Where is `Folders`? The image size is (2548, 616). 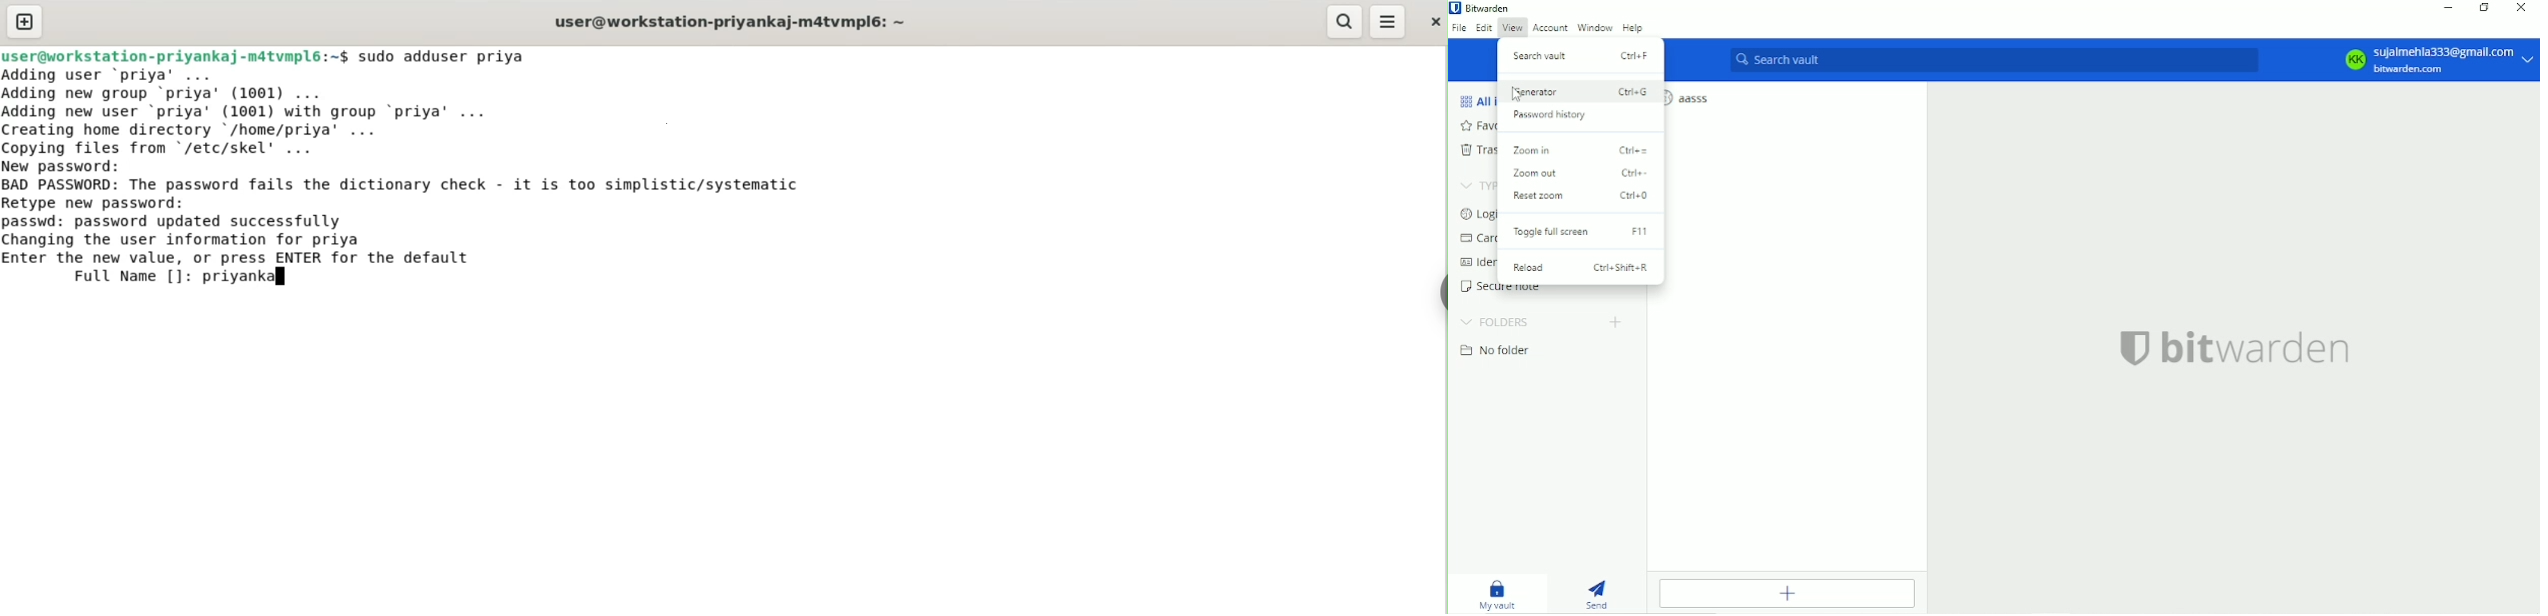 Folders is located at coordinates (1498, 322).